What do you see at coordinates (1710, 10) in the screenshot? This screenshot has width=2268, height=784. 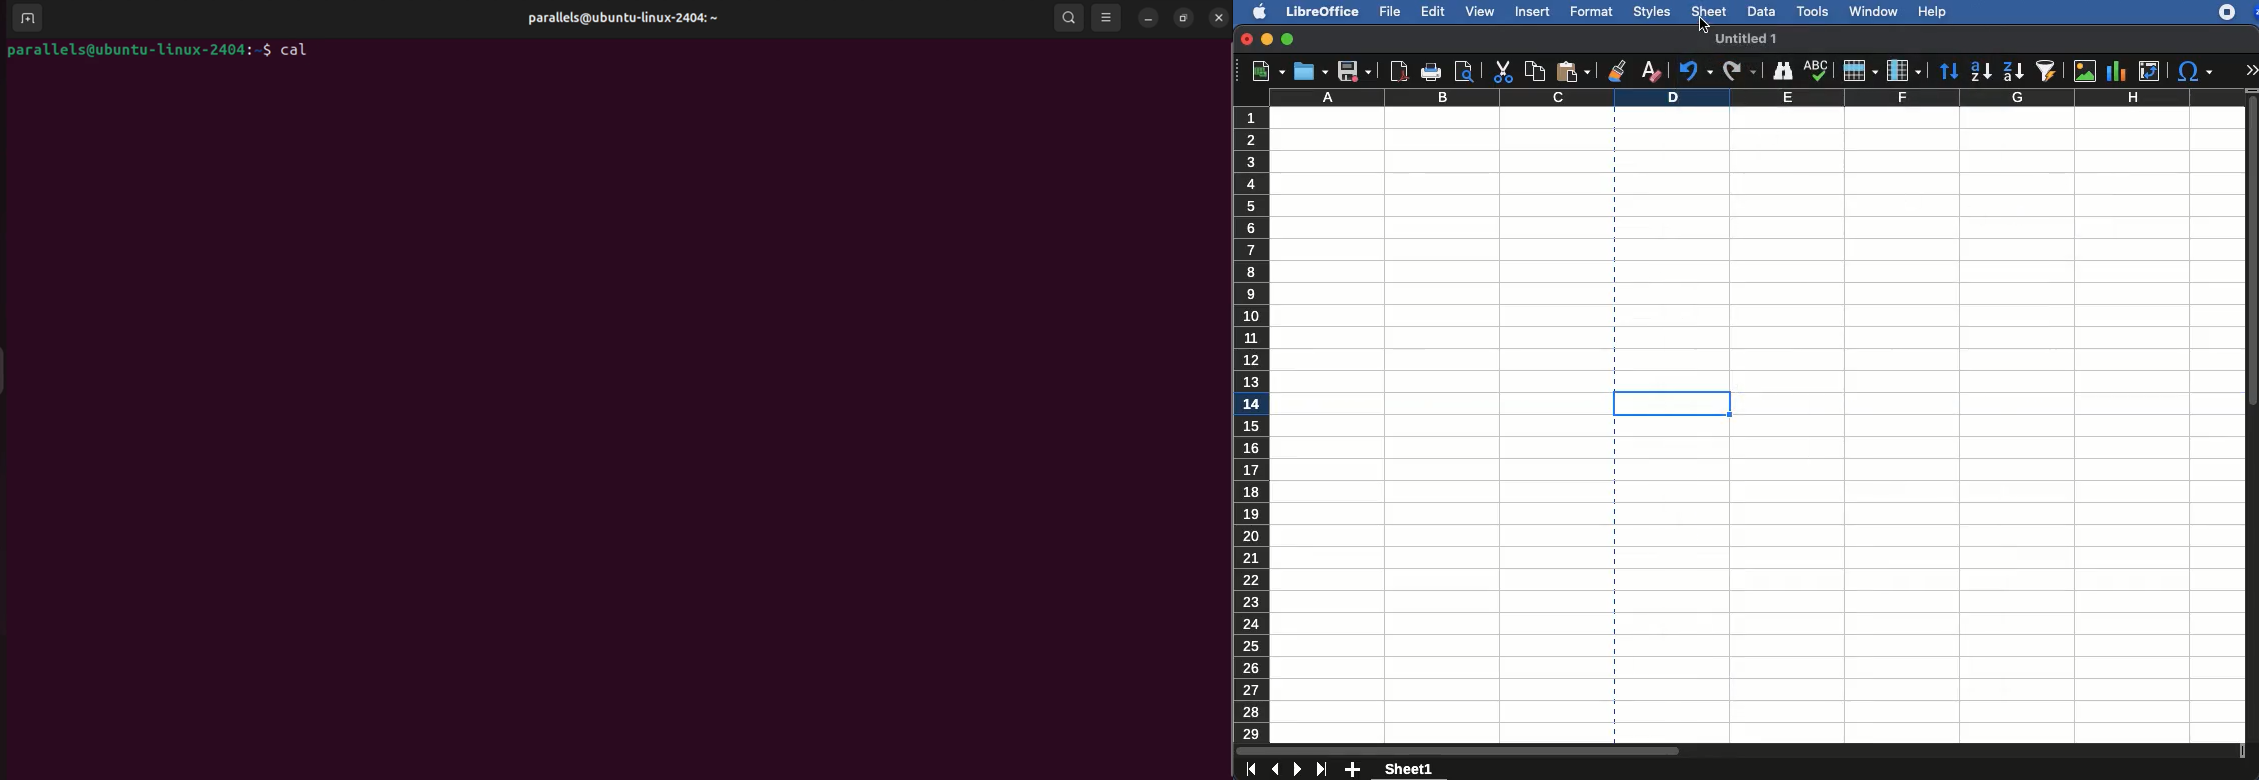 I see `sheet` at bounding box center [1710, 10].